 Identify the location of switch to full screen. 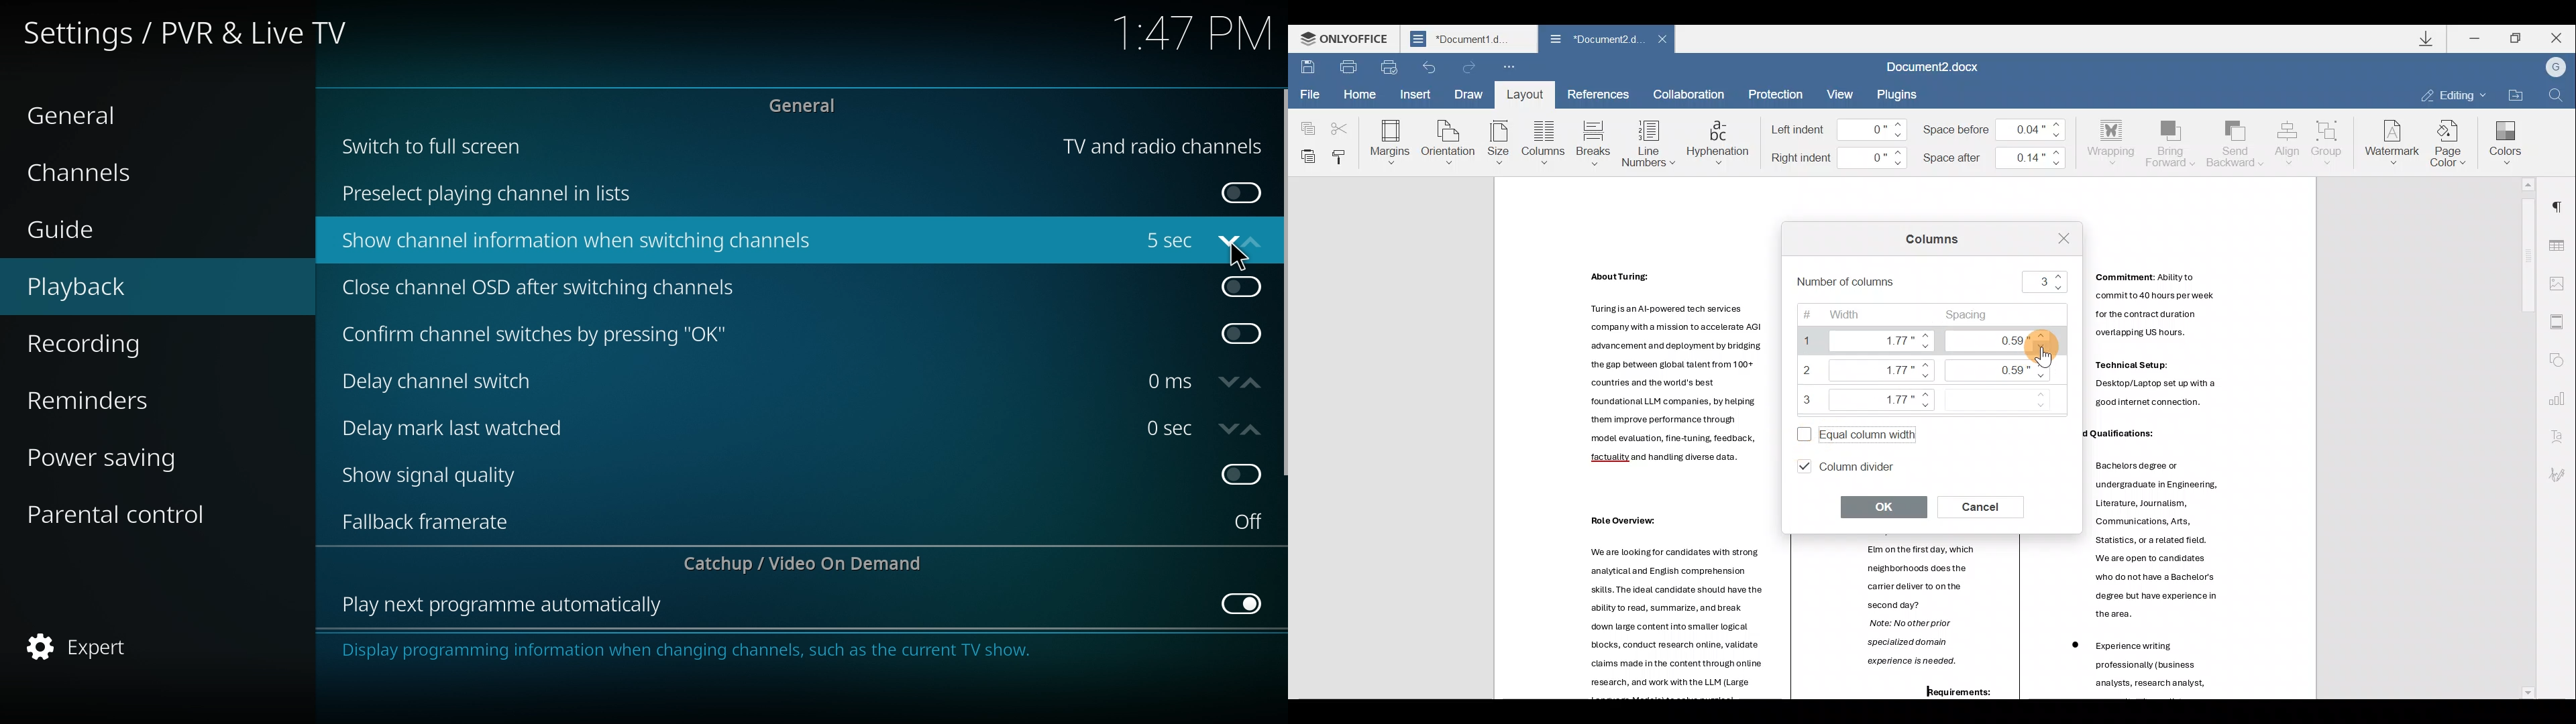
(433, 145).